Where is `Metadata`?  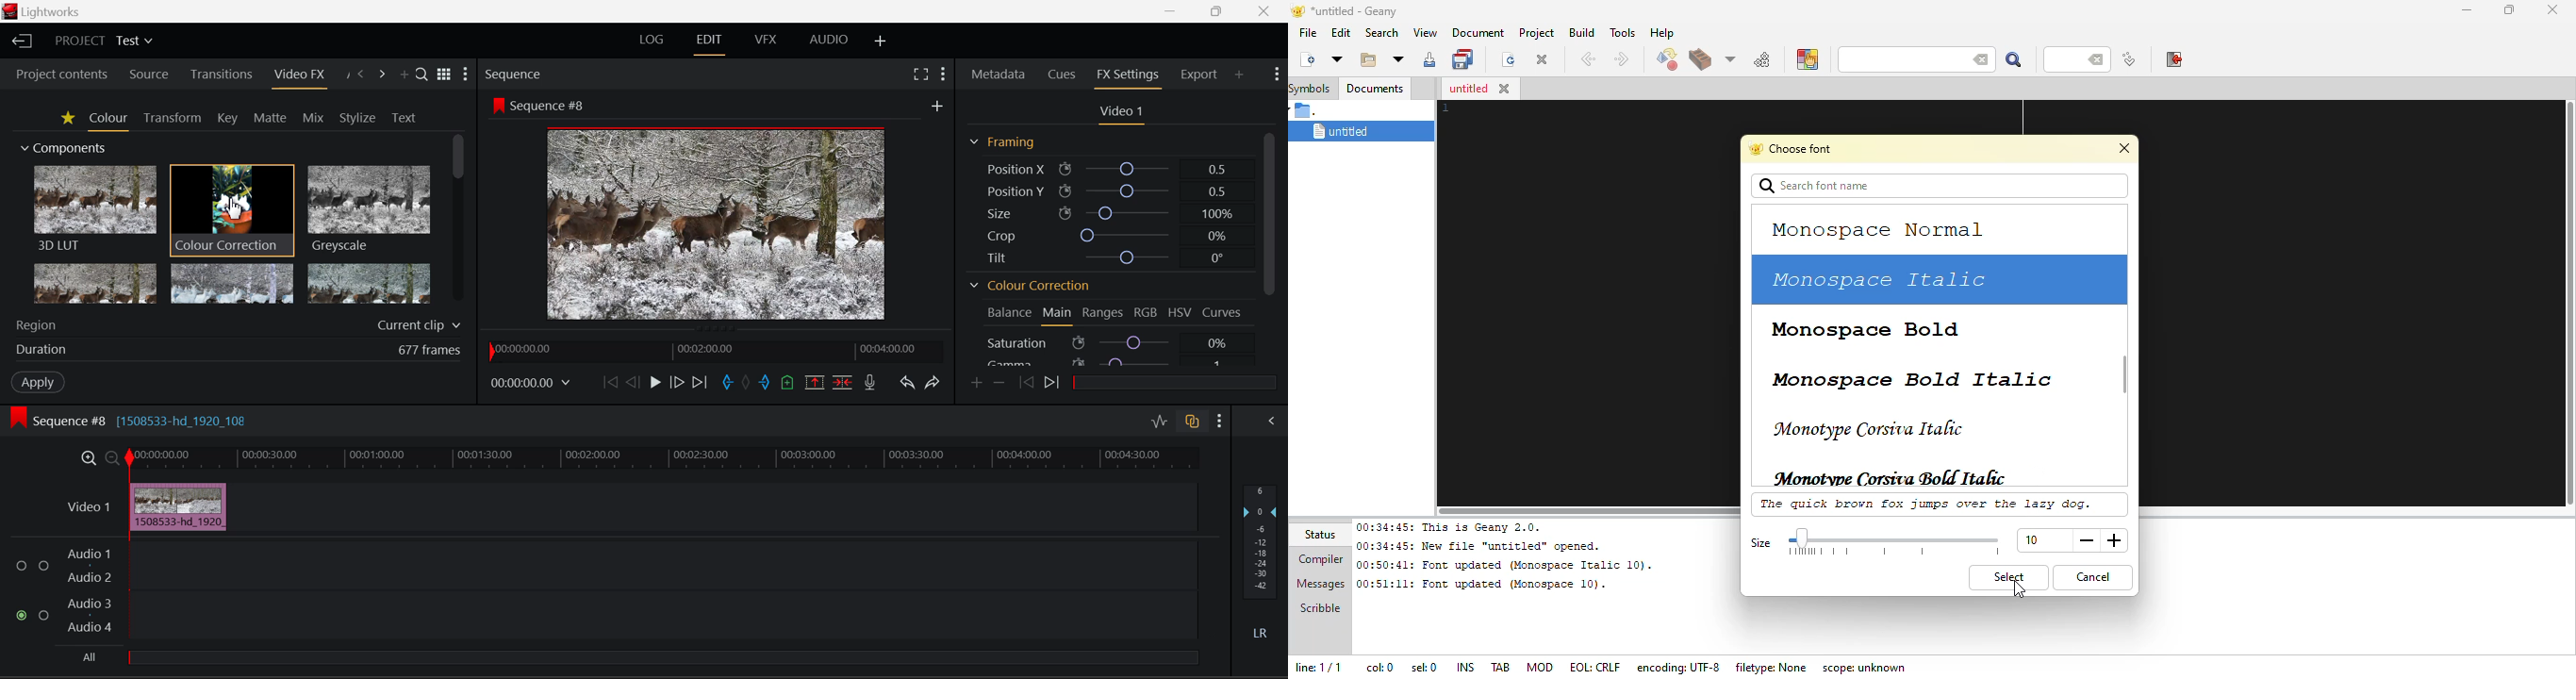
Metadata is located at coordinates (998, 75).